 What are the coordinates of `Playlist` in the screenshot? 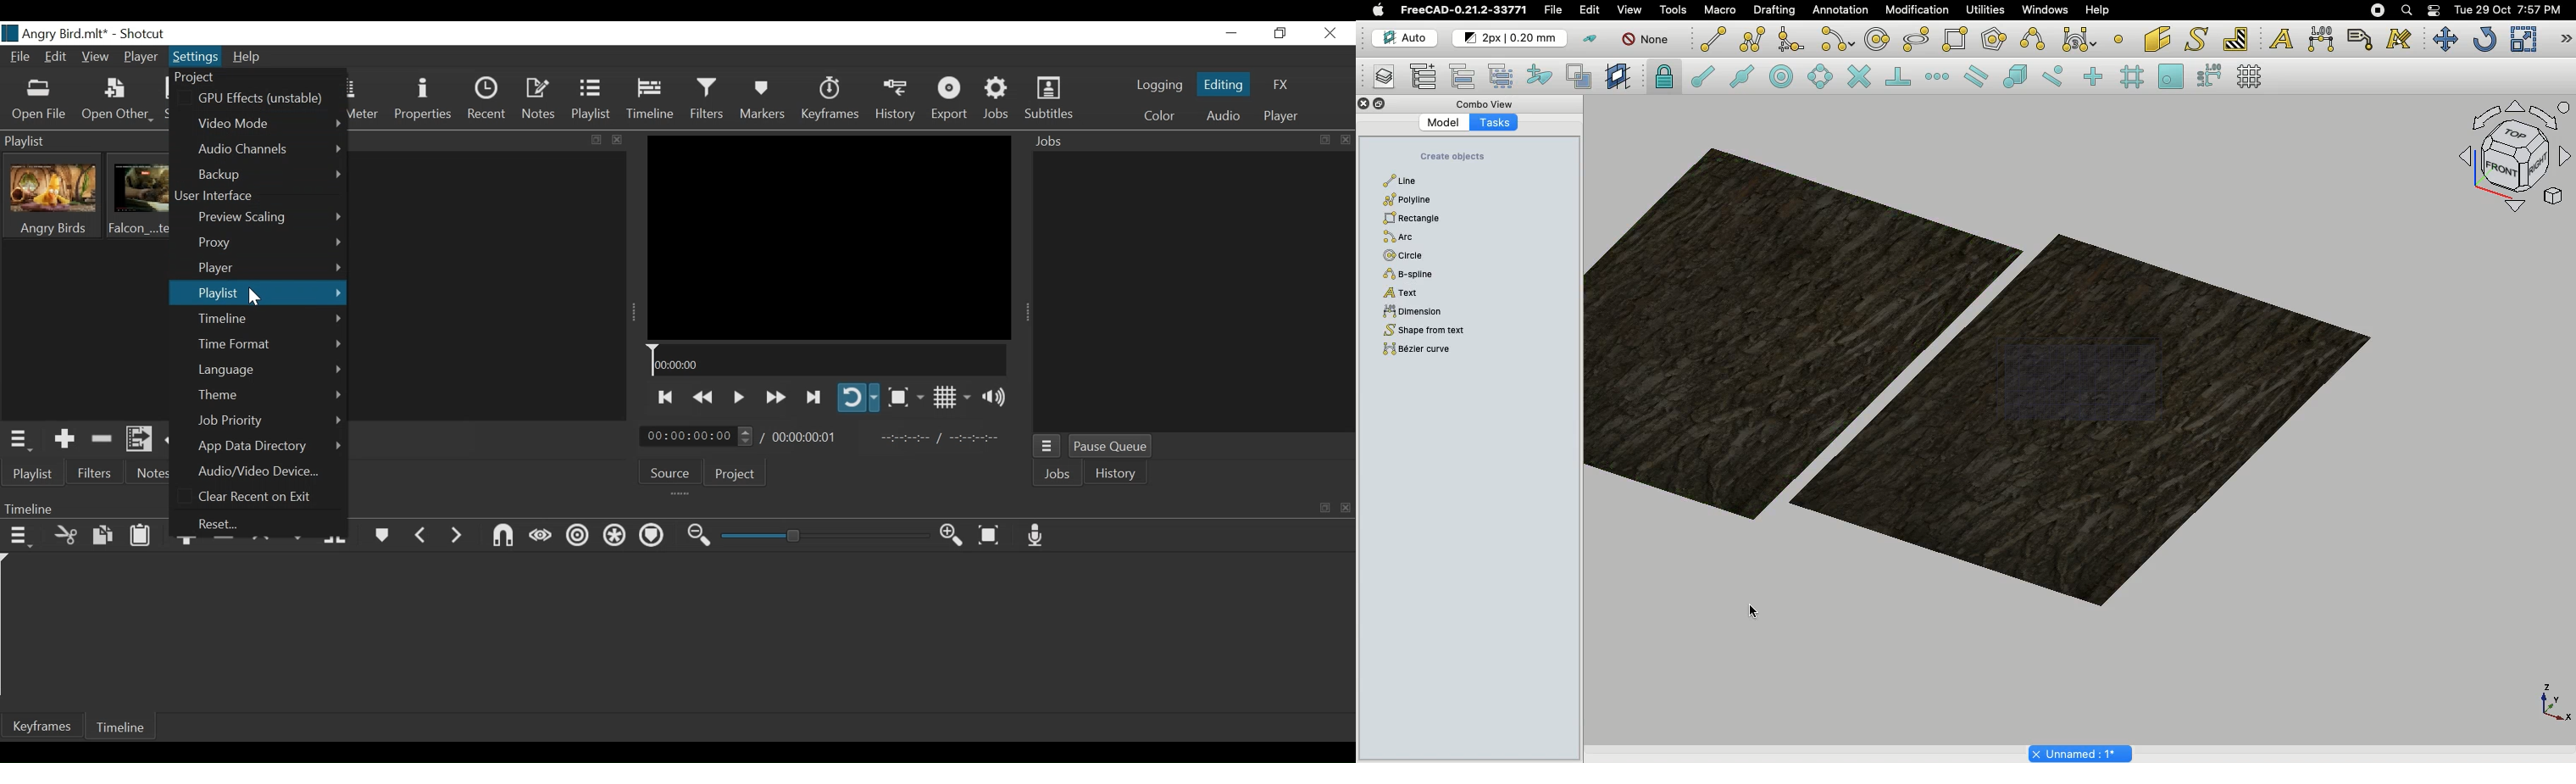 It's located at (590, 101).